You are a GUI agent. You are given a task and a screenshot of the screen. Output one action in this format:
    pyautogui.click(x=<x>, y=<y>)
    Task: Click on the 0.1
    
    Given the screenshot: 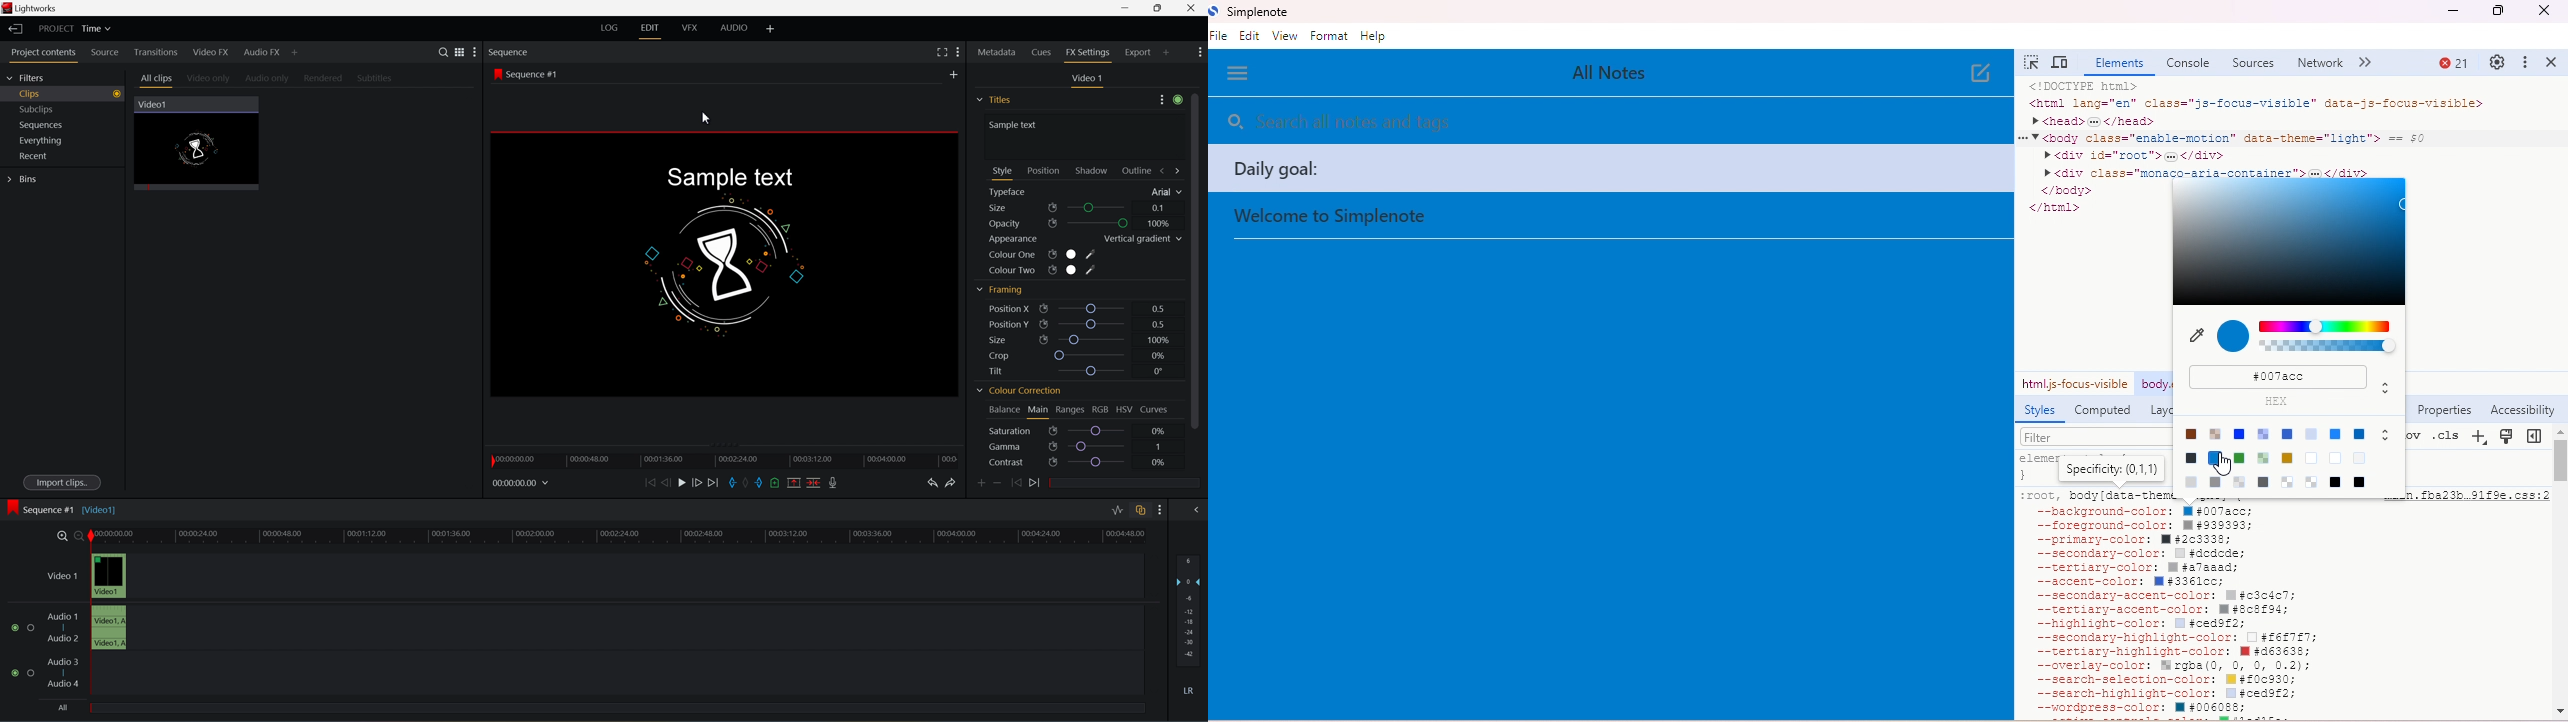 What is the action you would take?
    pyautogui.click(x=1159, y=208)
    